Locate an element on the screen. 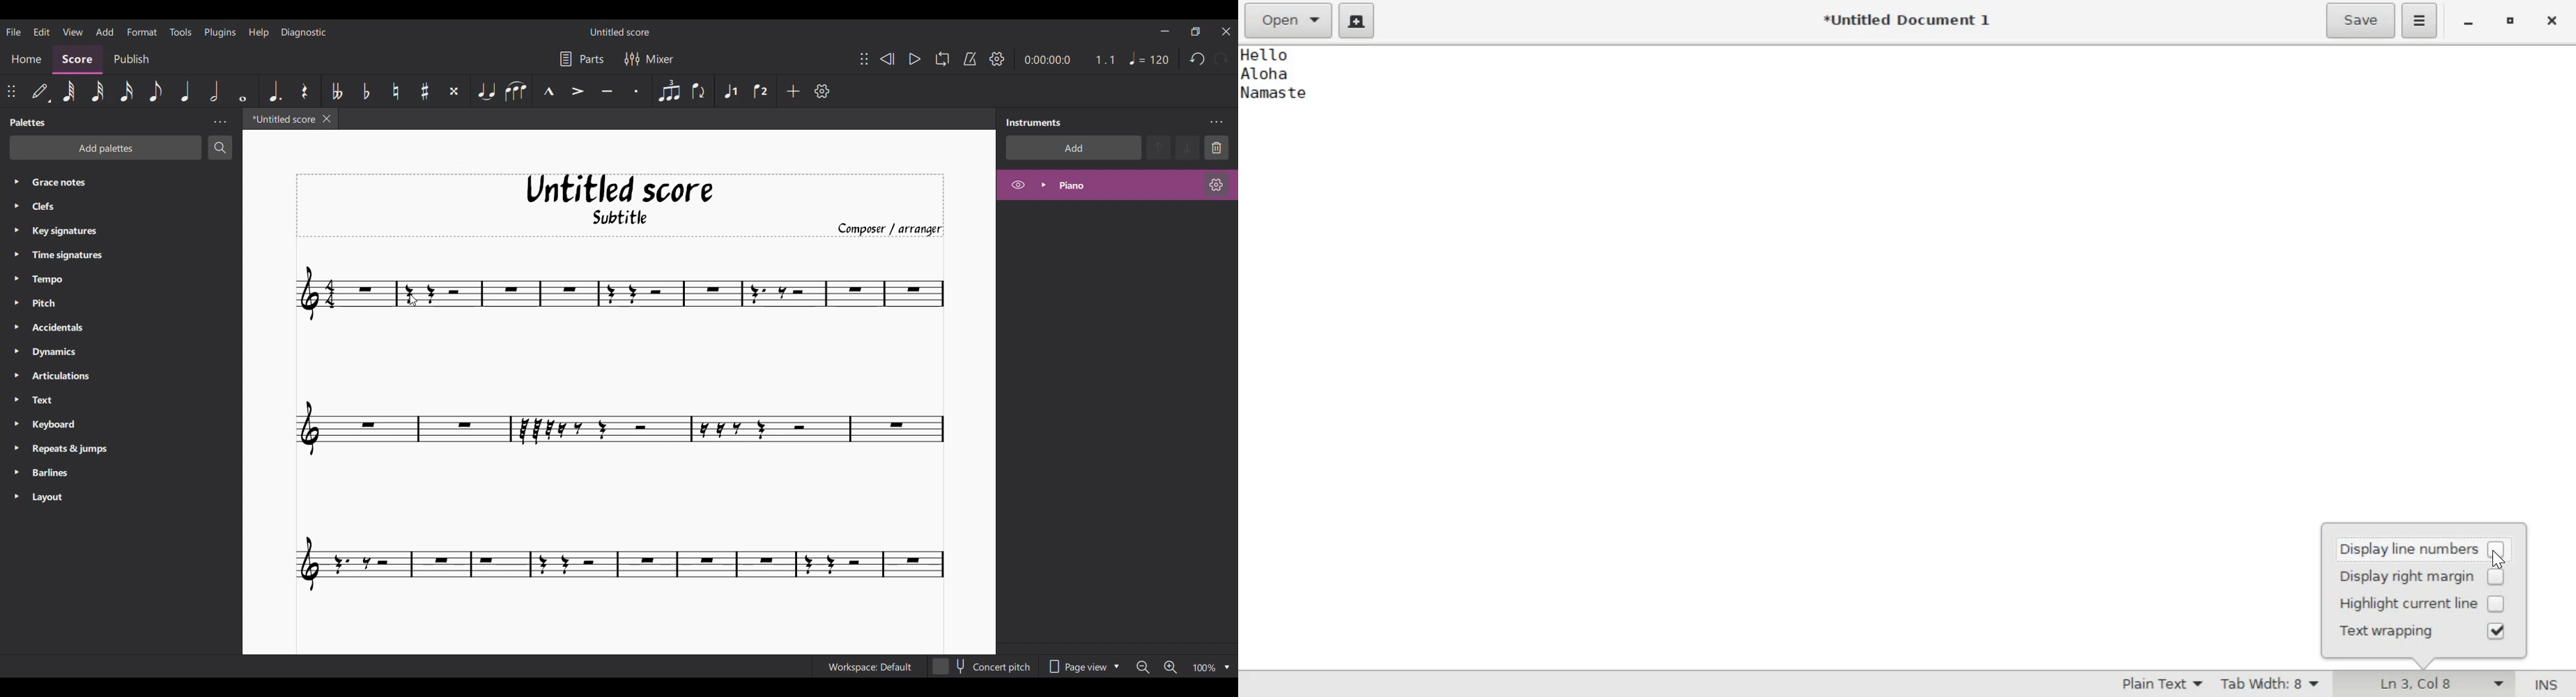 The height and width of the screenshot is (700, 2576). Zoom options is located at coordinates (1228, 668).